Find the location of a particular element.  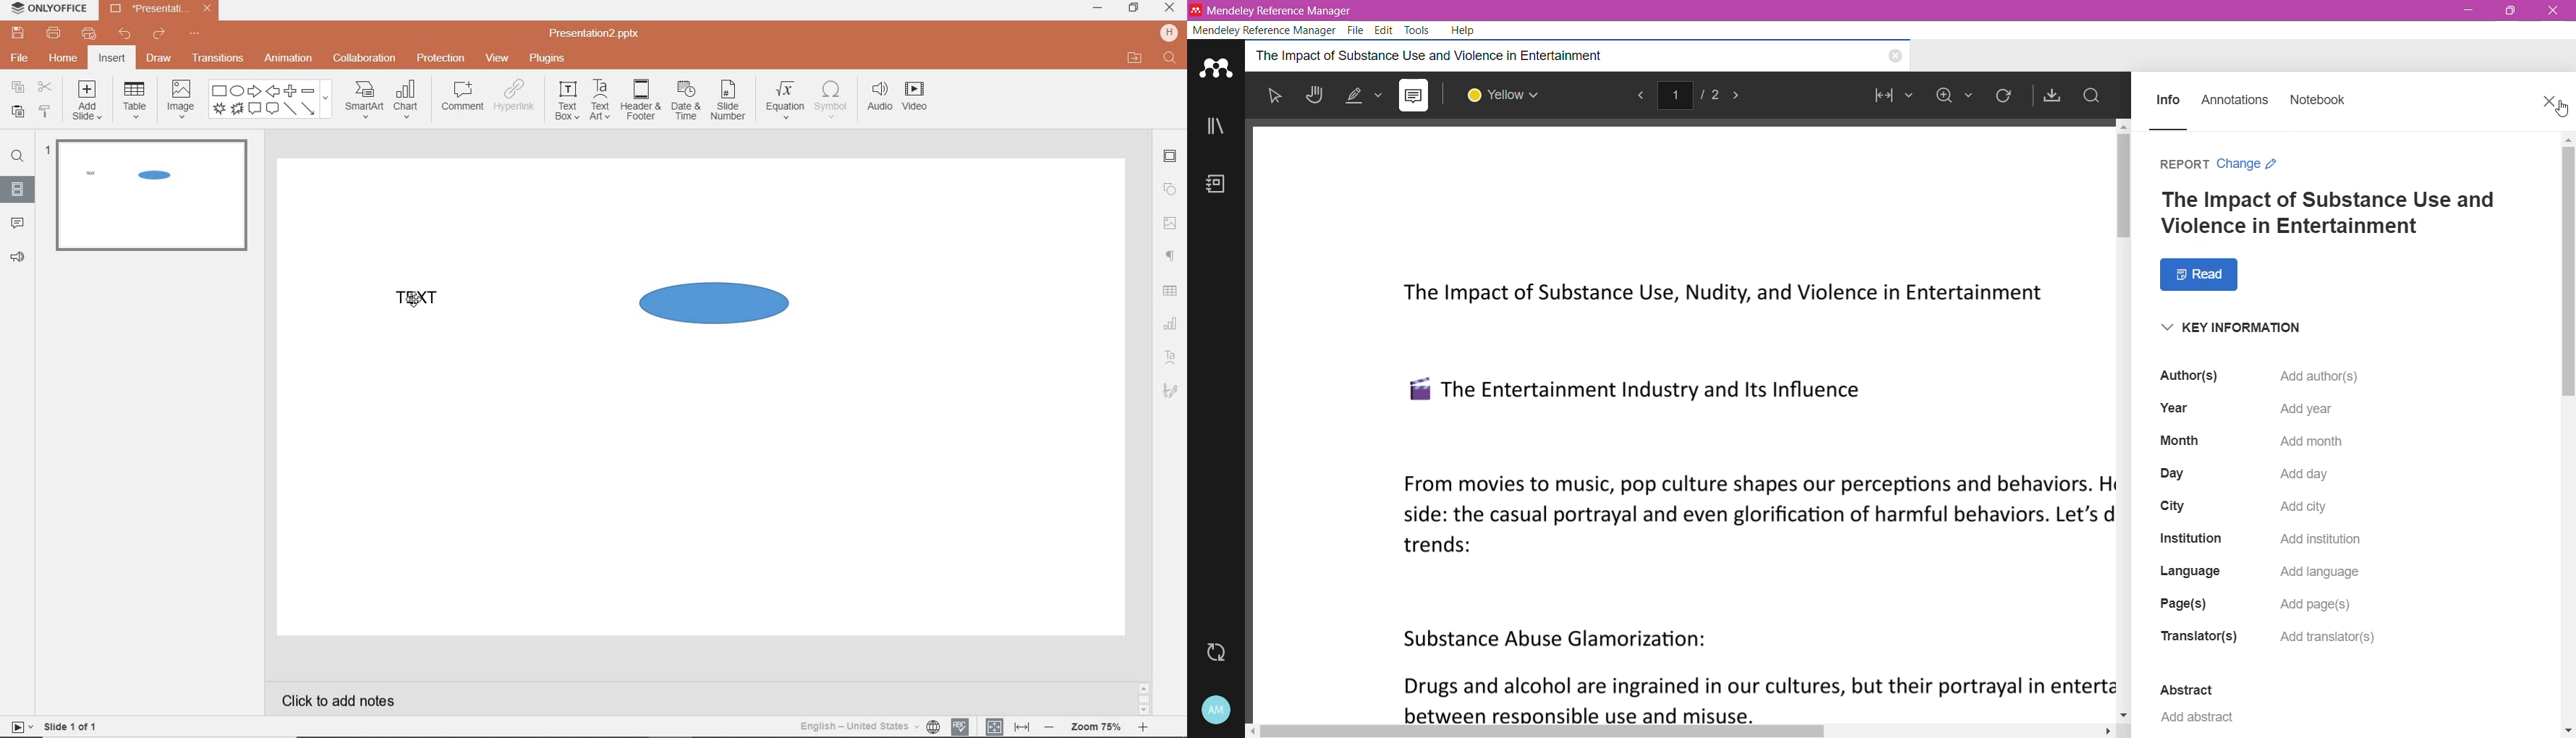

cursor is located at coordinates (2557, 109).